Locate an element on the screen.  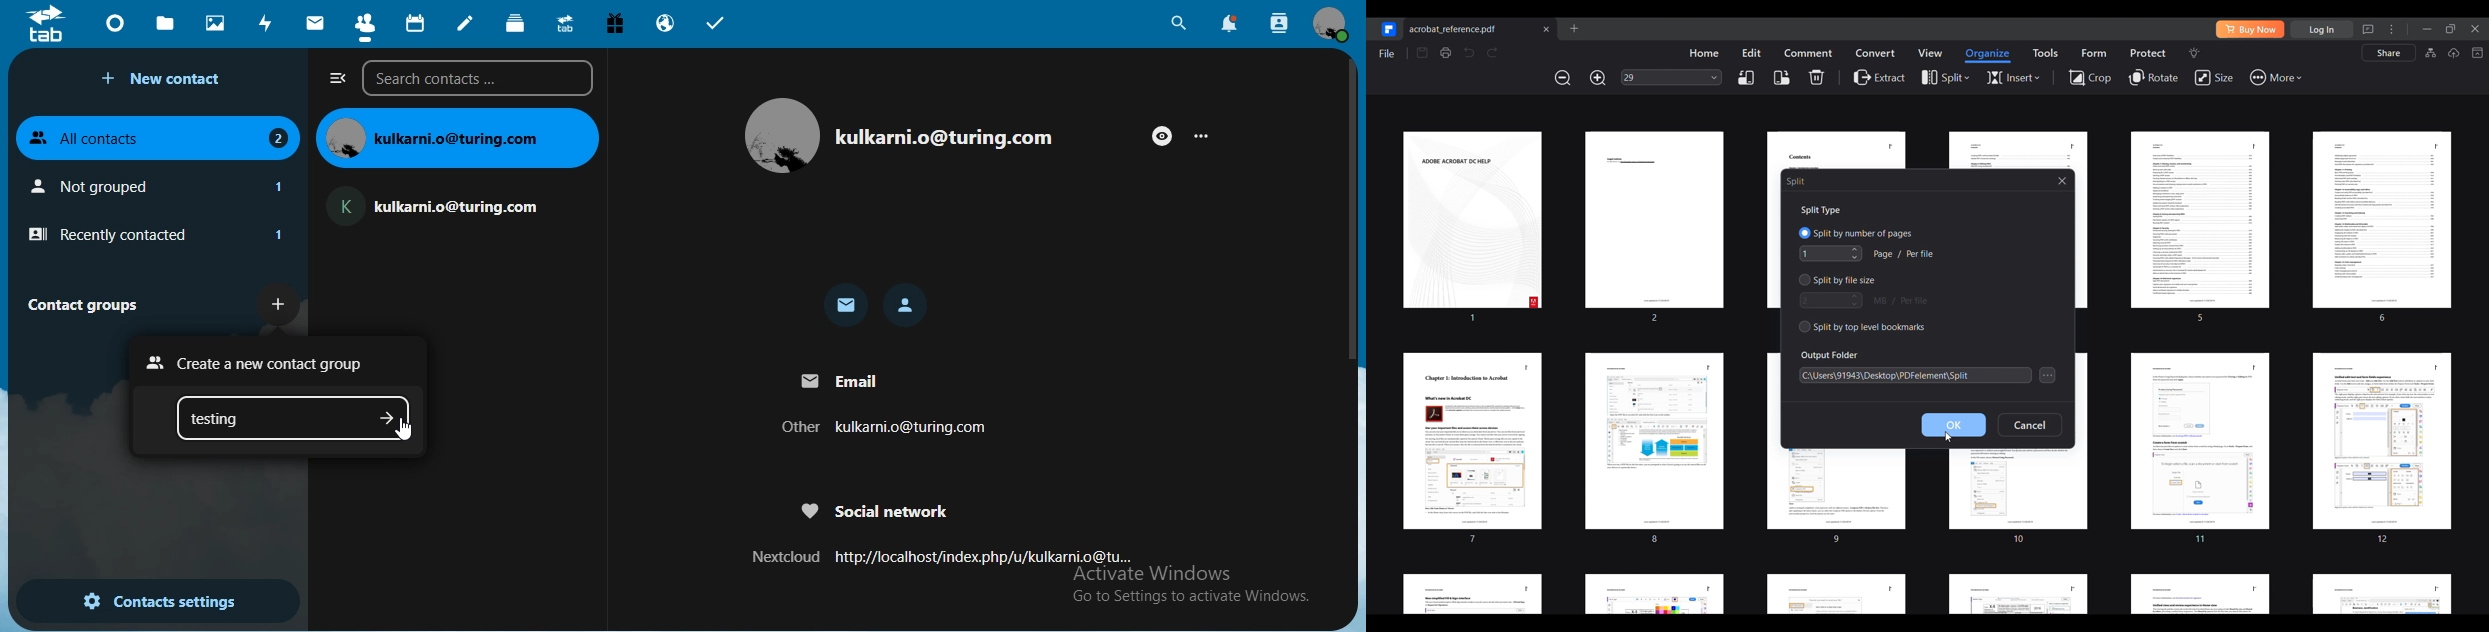
contact is located at coordinates (907, 305).